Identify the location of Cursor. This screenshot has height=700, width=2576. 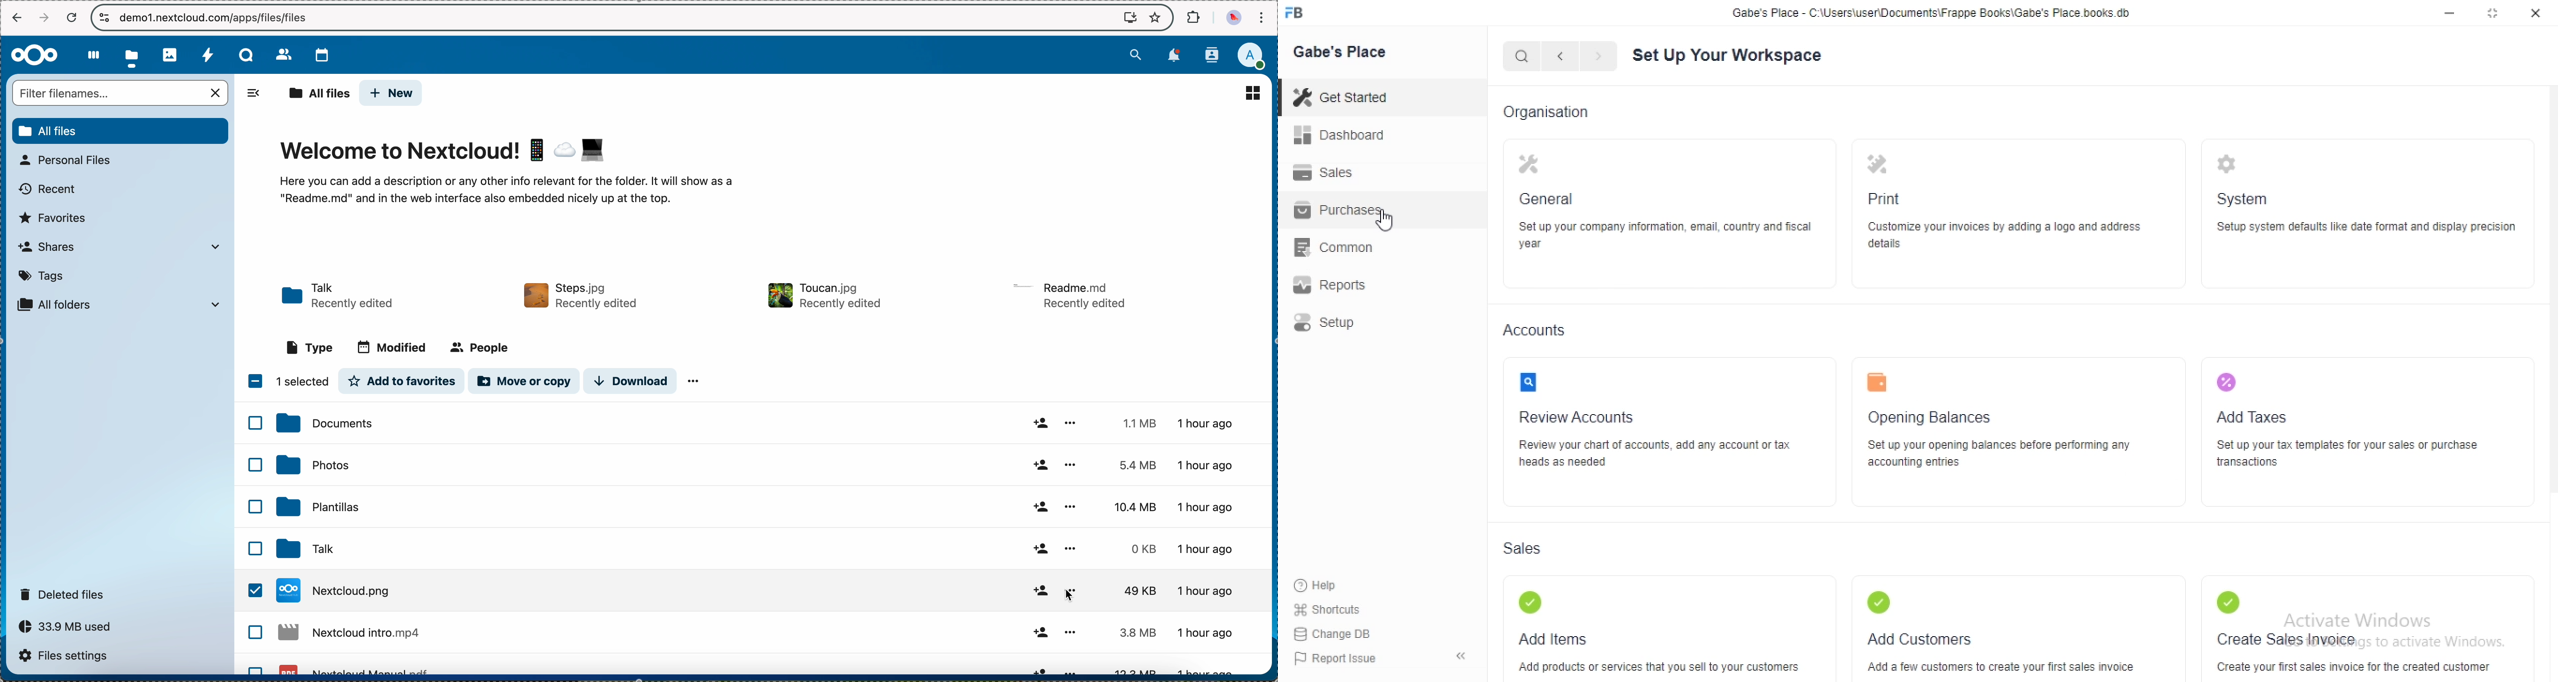
(1384, 221).